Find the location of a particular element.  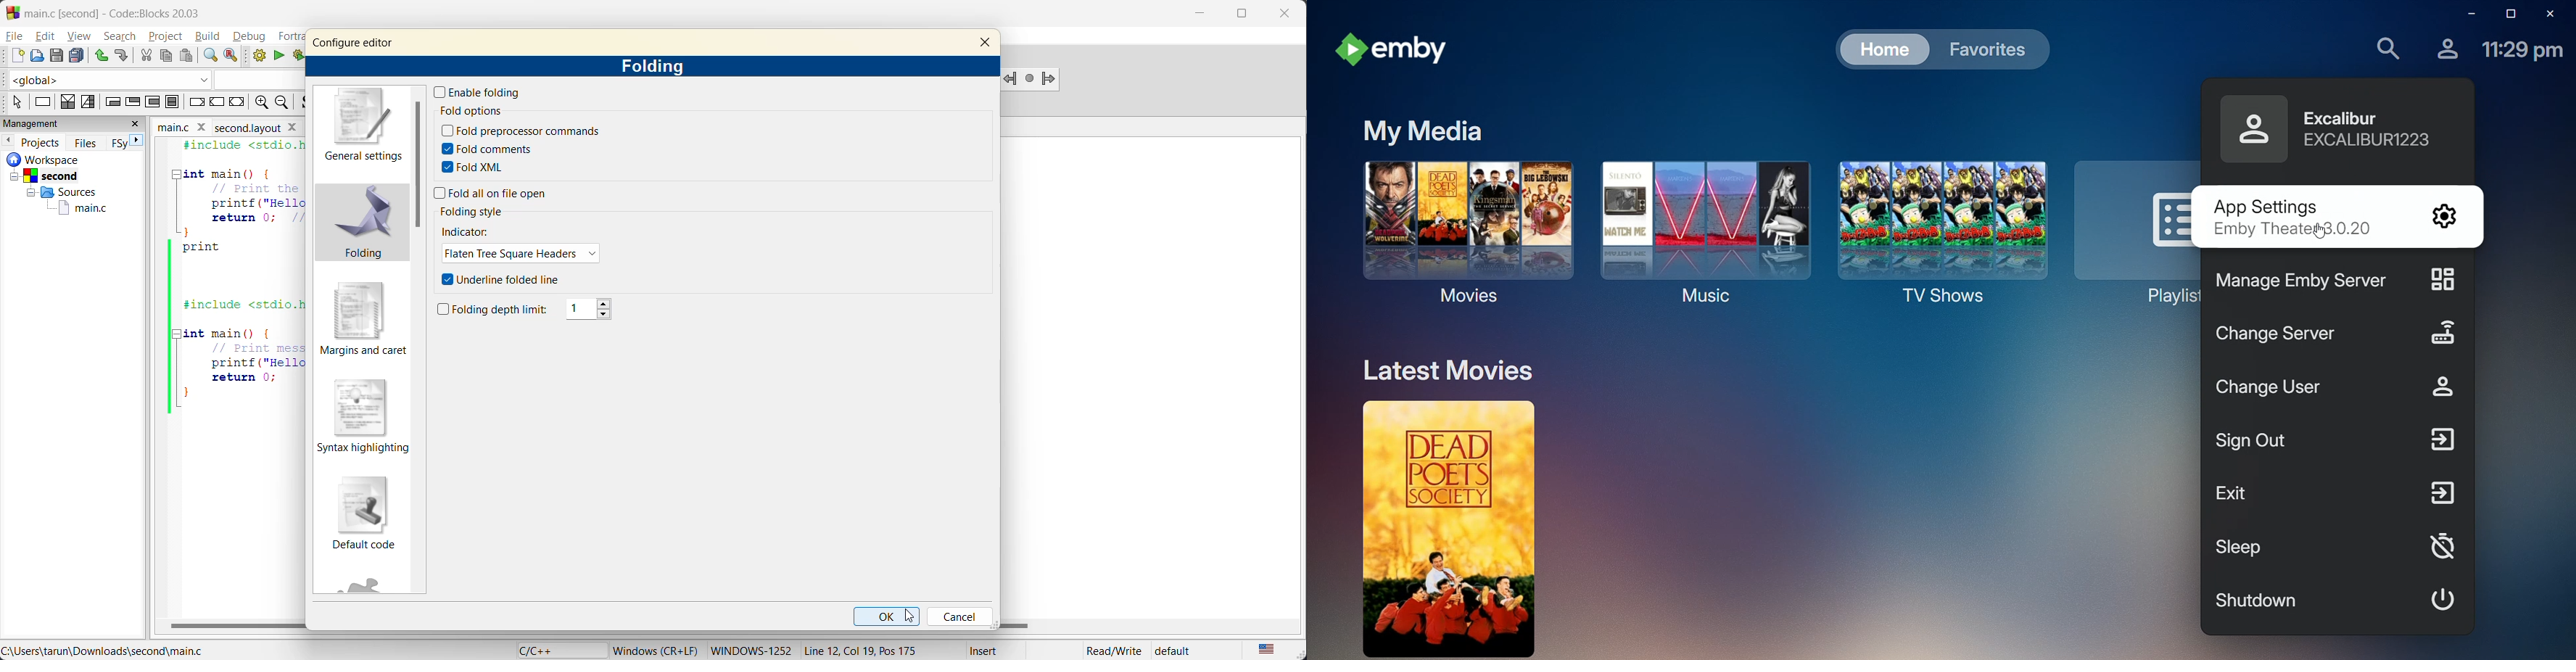

code editor is located at coordinates (233, 278).